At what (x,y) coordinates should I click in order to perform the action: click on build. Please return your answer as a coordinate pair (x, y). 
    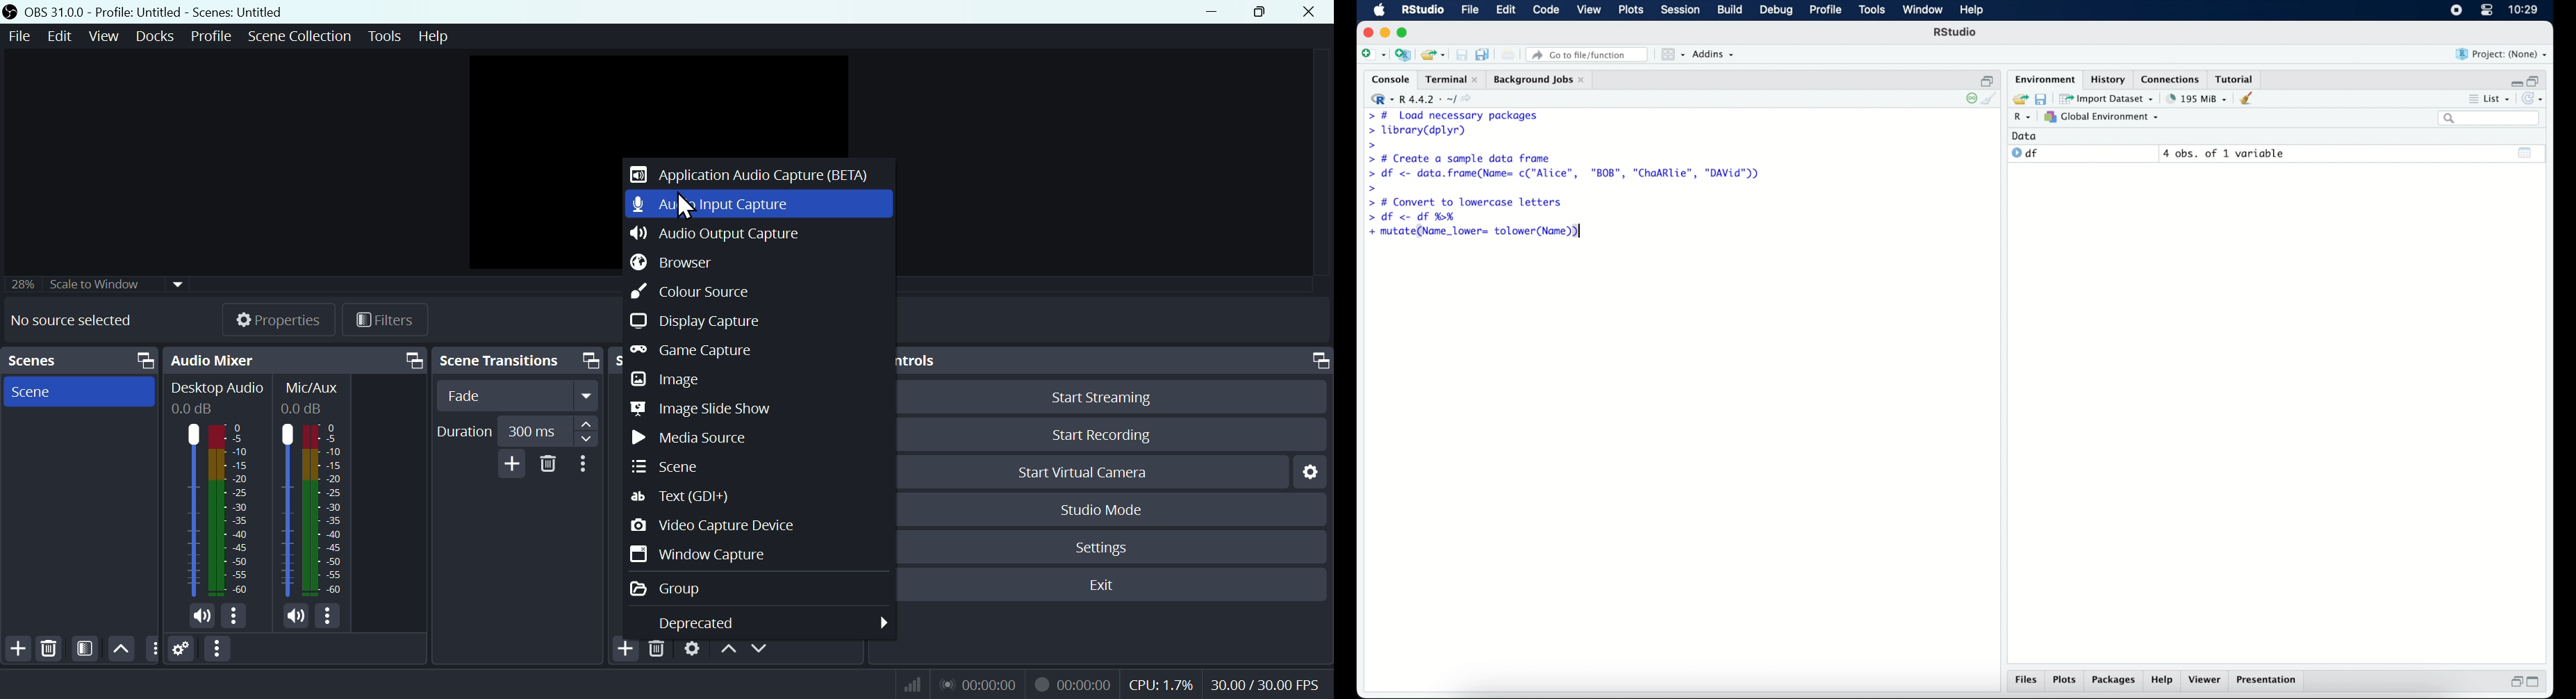
    Looking at the image, I should click on (1729, 10).